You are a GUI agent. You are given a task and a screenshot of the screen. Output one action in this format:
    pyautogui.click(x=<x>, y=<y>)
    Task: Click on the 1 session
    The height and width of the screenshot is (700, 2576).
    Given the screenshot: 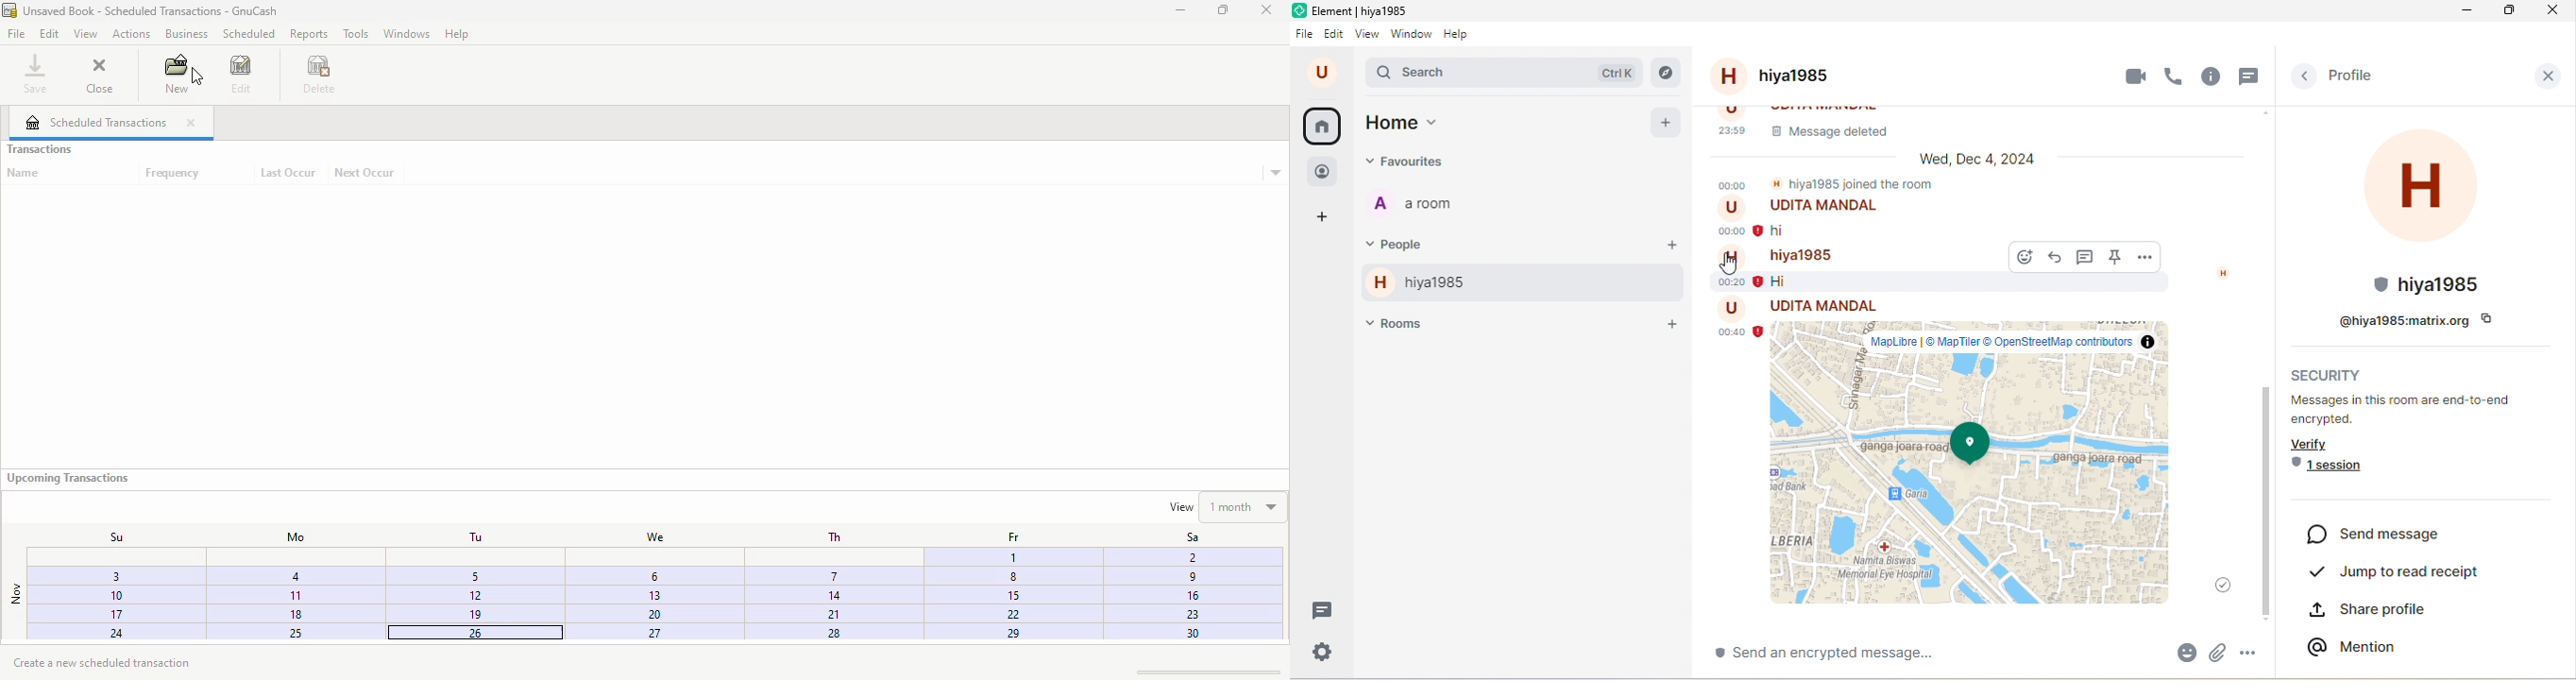 What is the action you would take?
    pyautogui.click(x=2343, y=470)
    